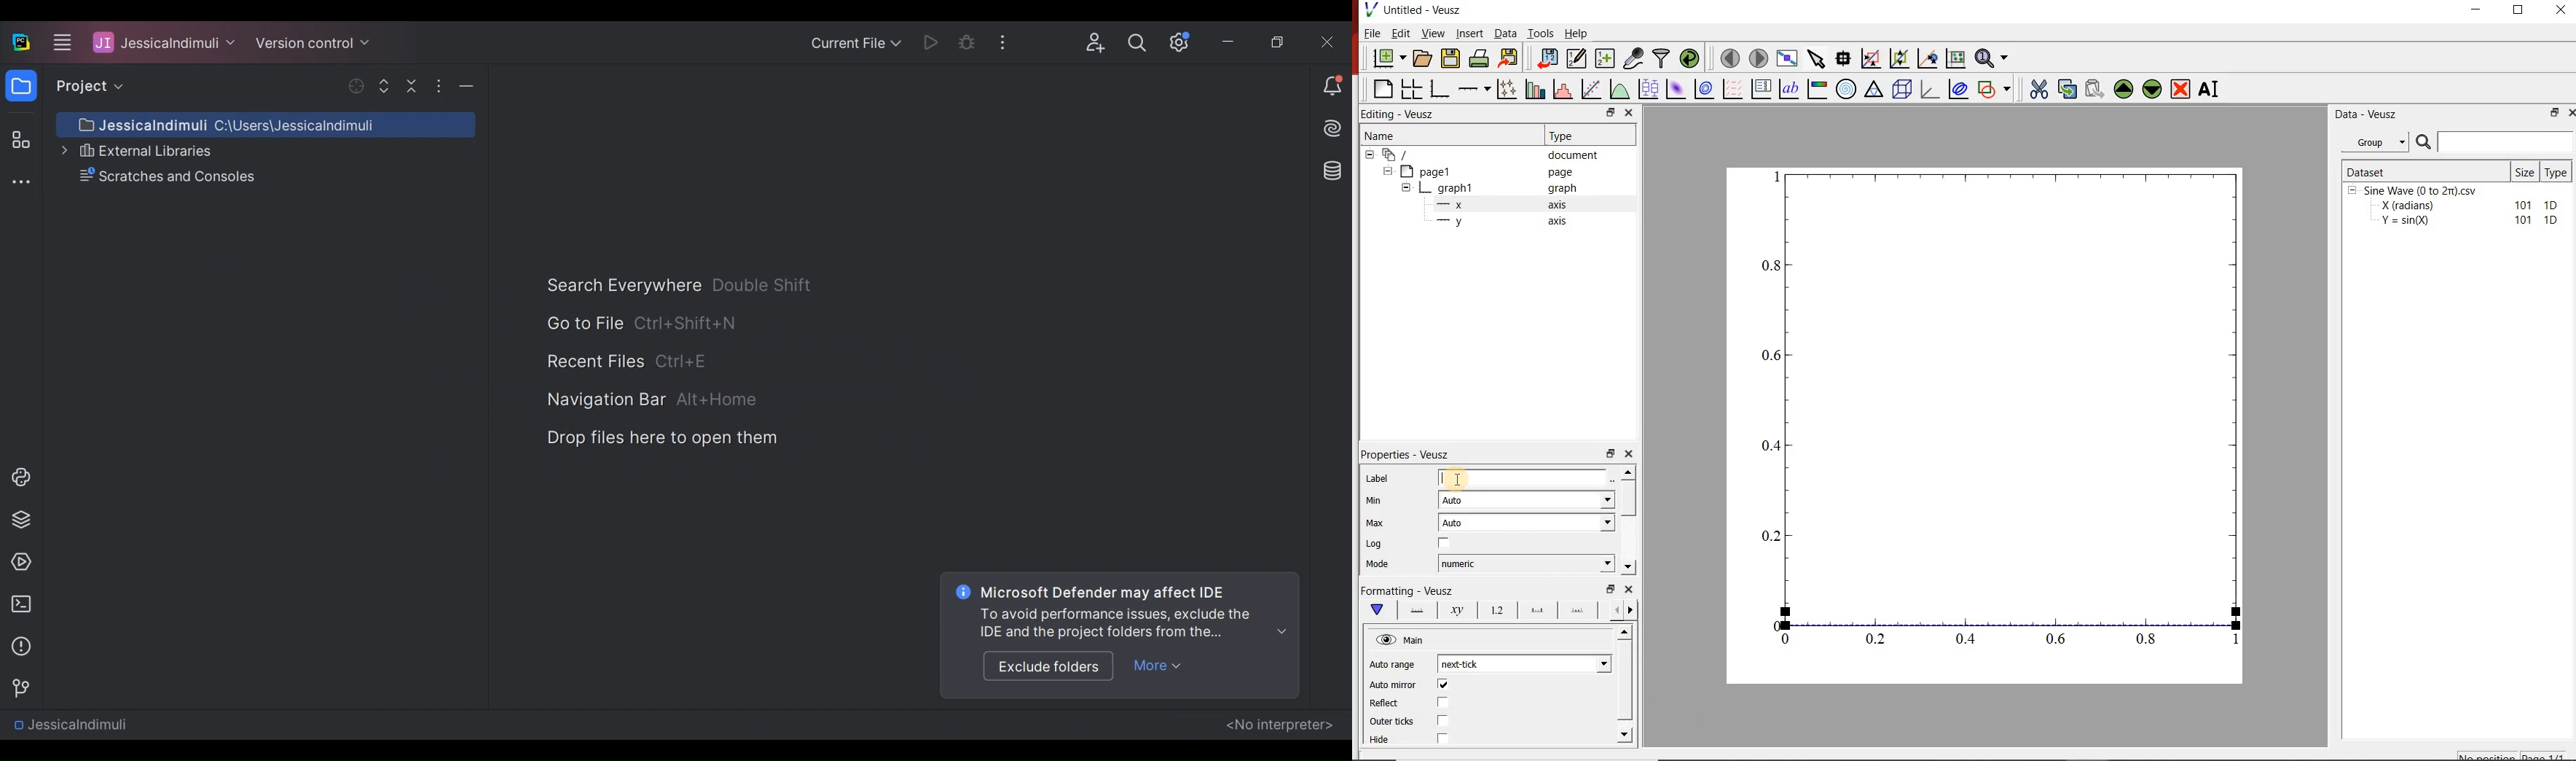 This screenshot has width=2576, height=784. What do you see at coordinates (1576, 34) in the screenshot?
I see `Help` at bounding box center [1576, 34].